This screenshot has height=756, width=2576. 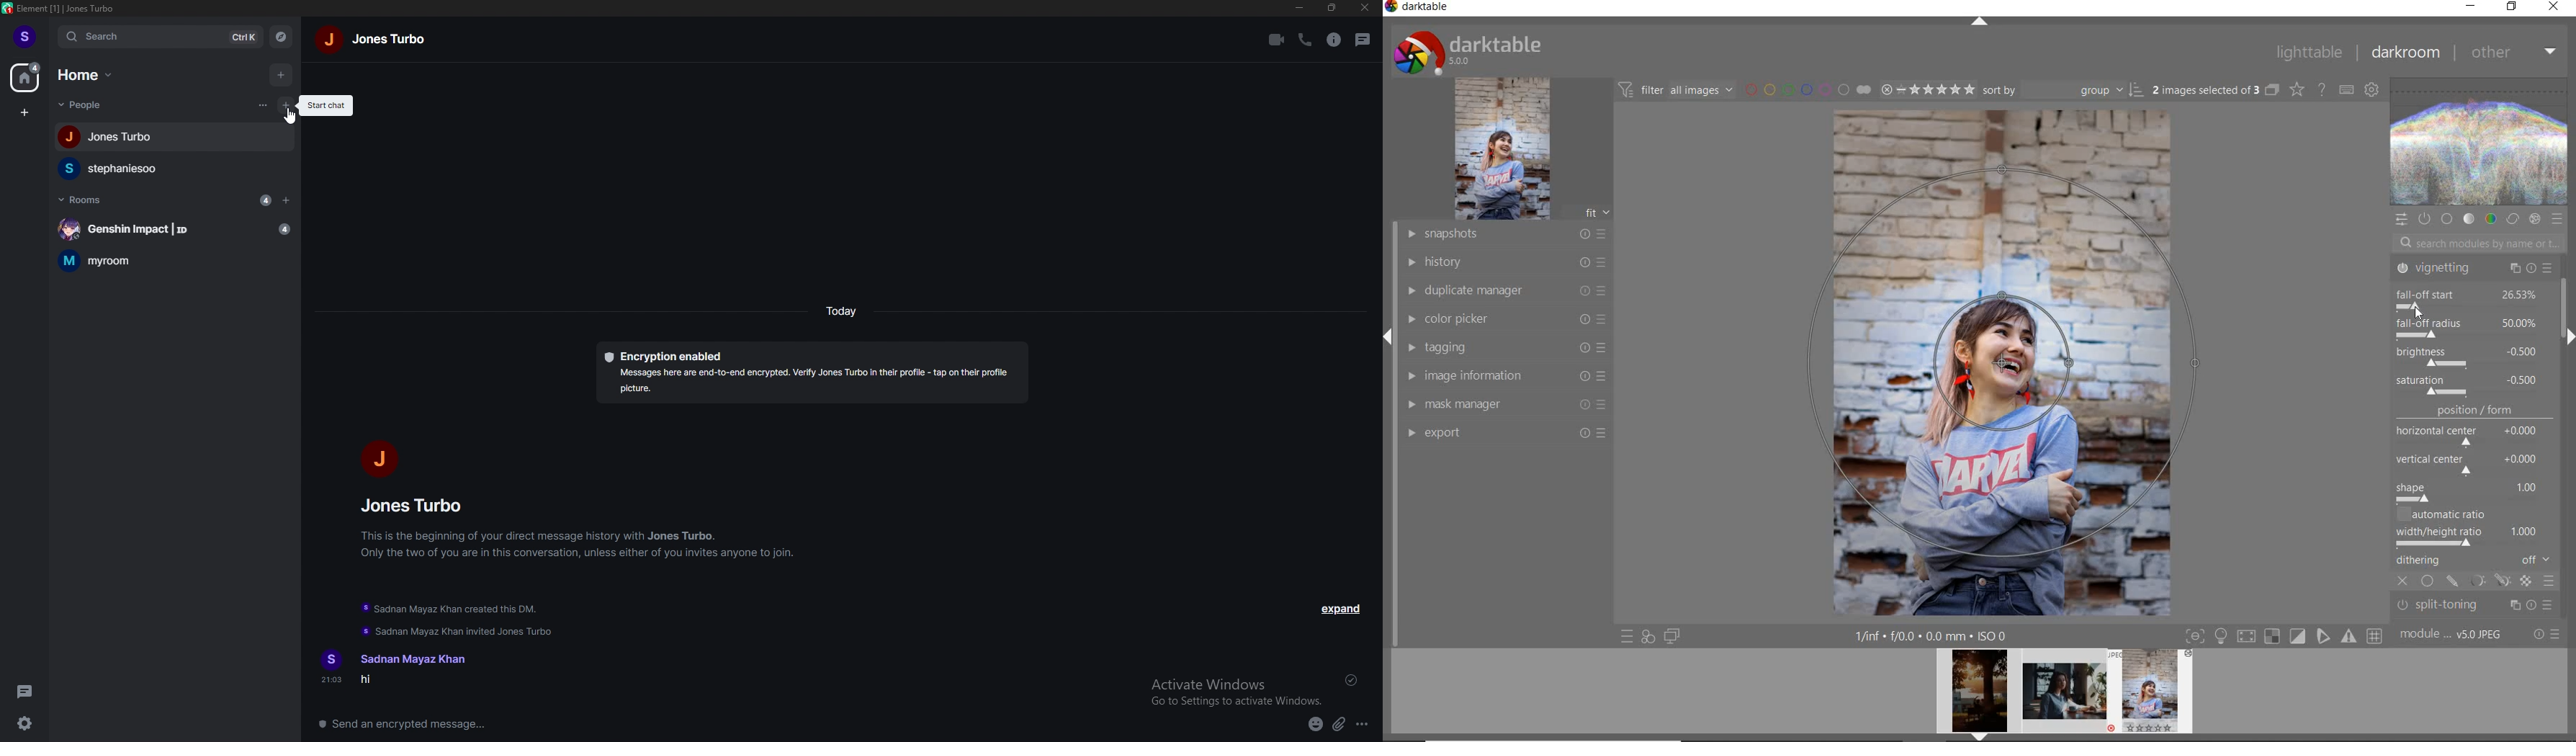 I want to click on scrollbar, so click(x=2569, y=301).